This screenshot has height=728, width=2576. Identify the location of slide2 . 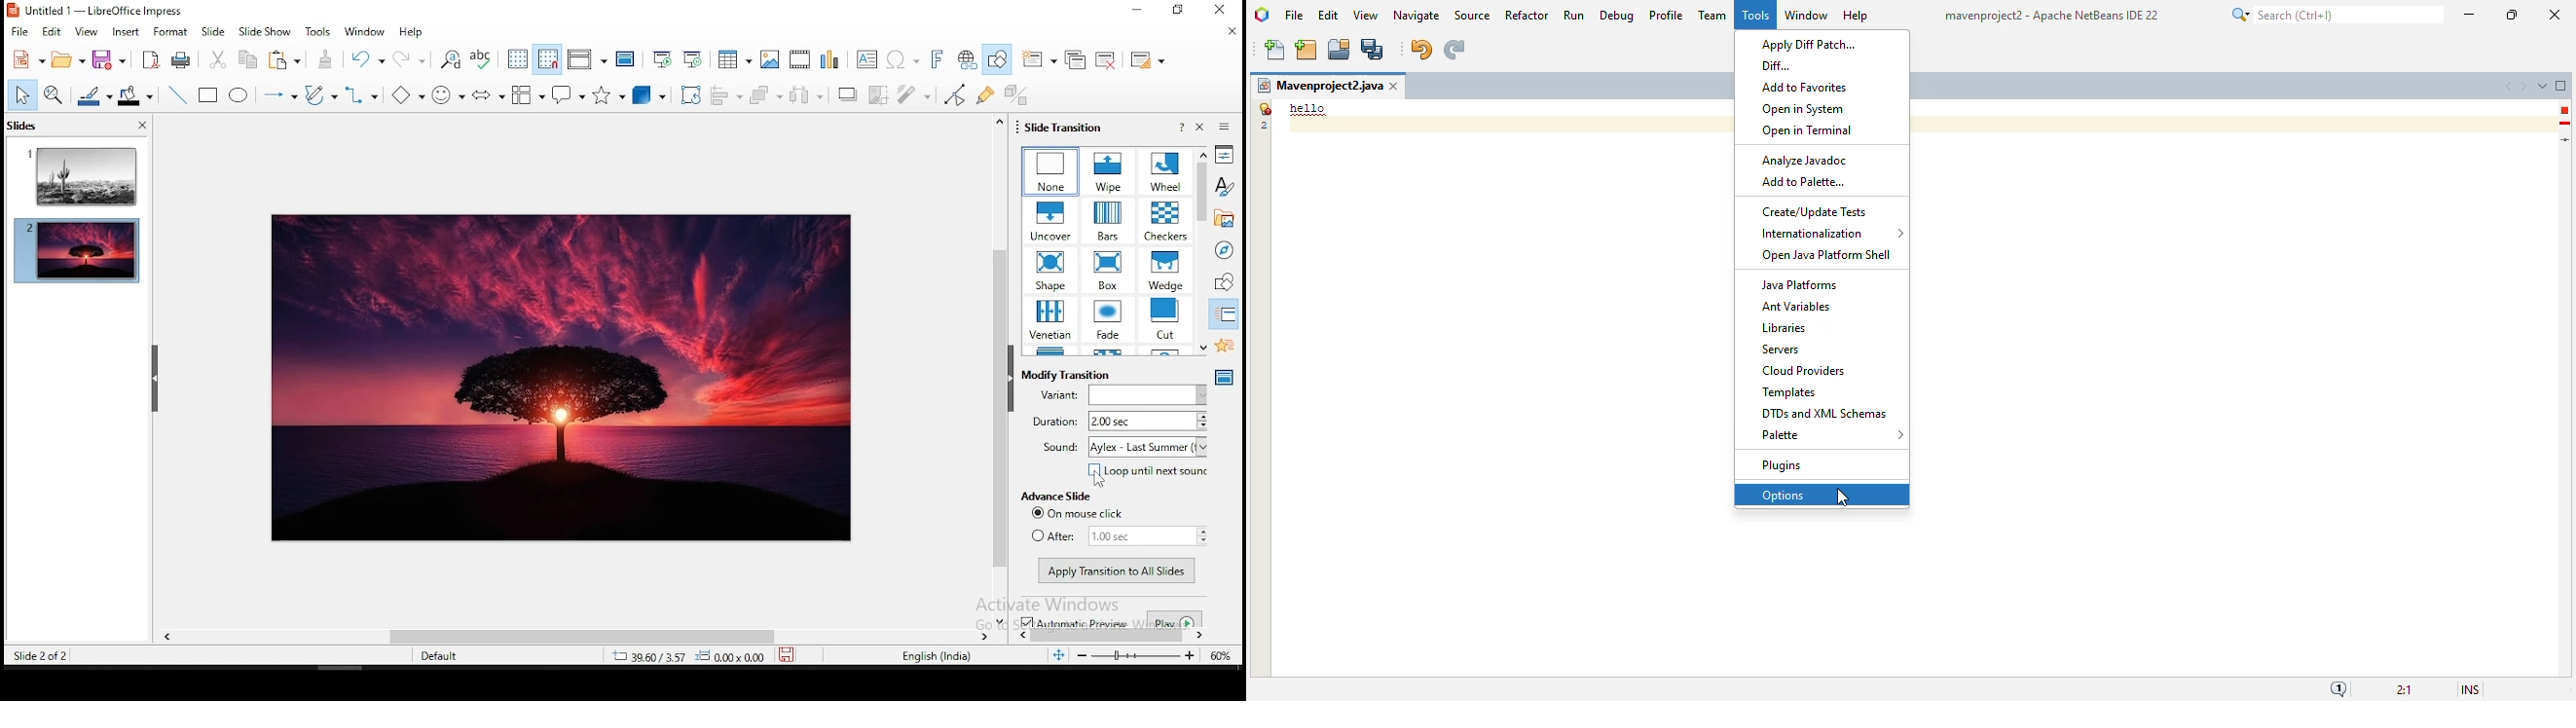
(77, 252).